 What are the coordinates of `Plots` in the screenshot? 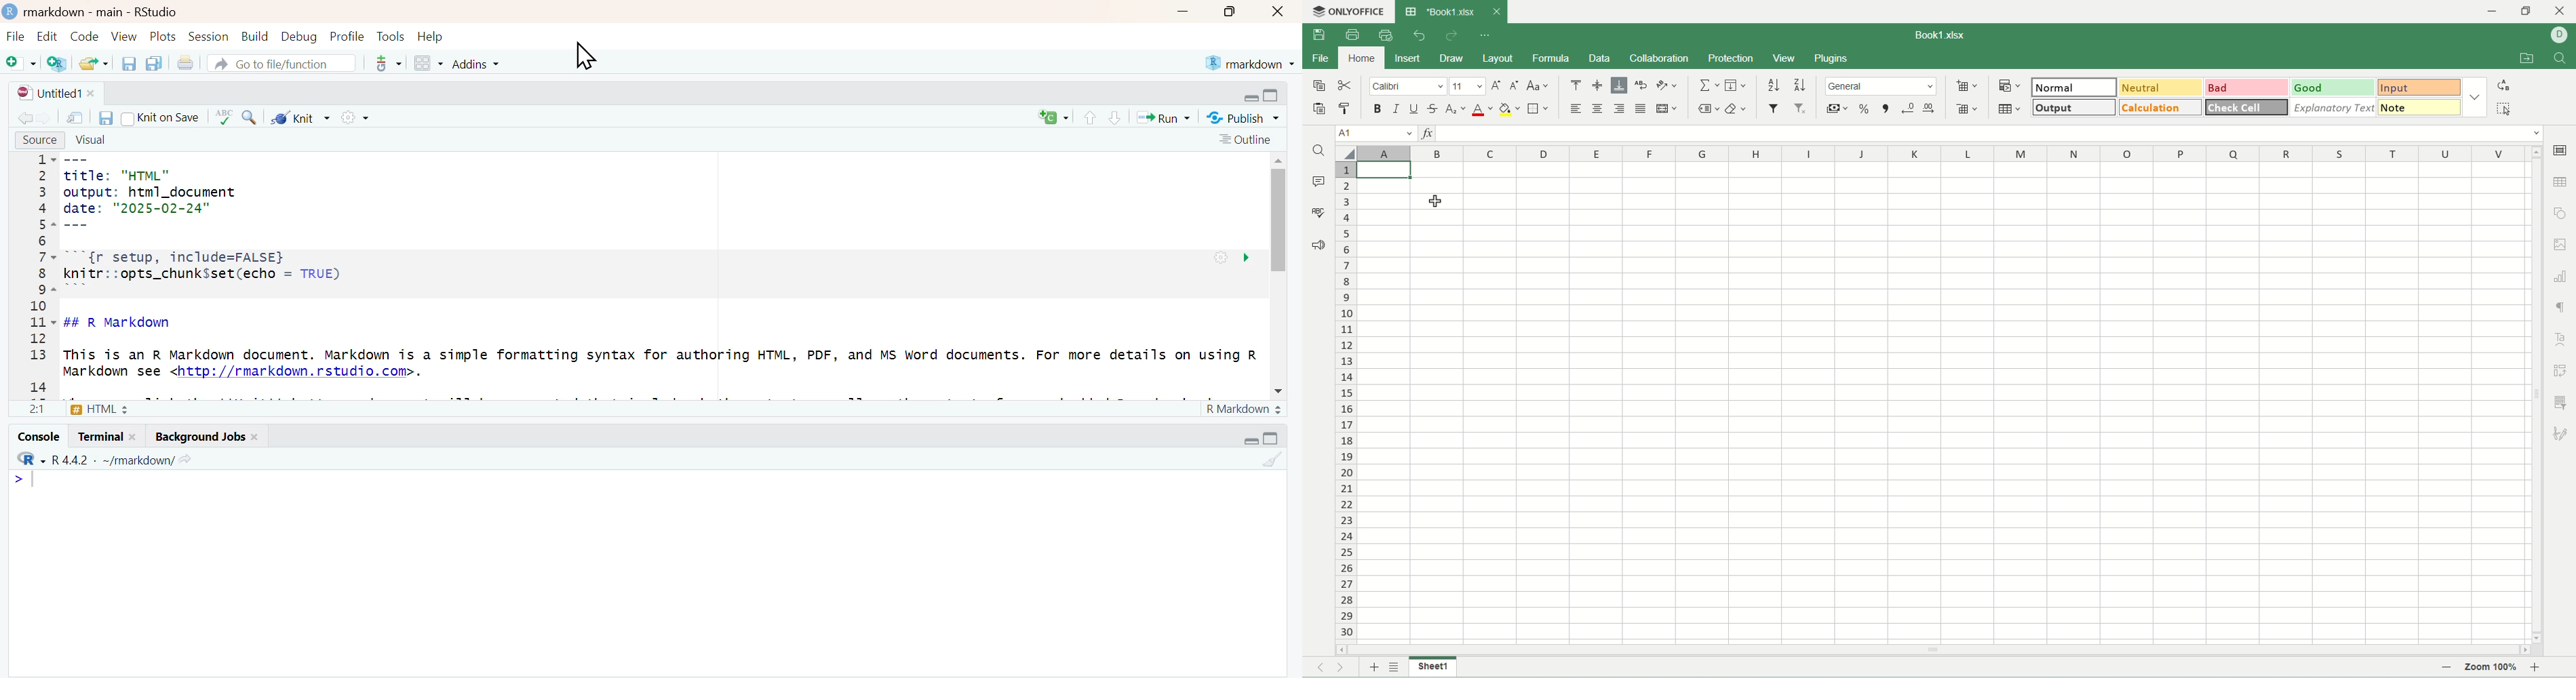 It's located at (164, 37).